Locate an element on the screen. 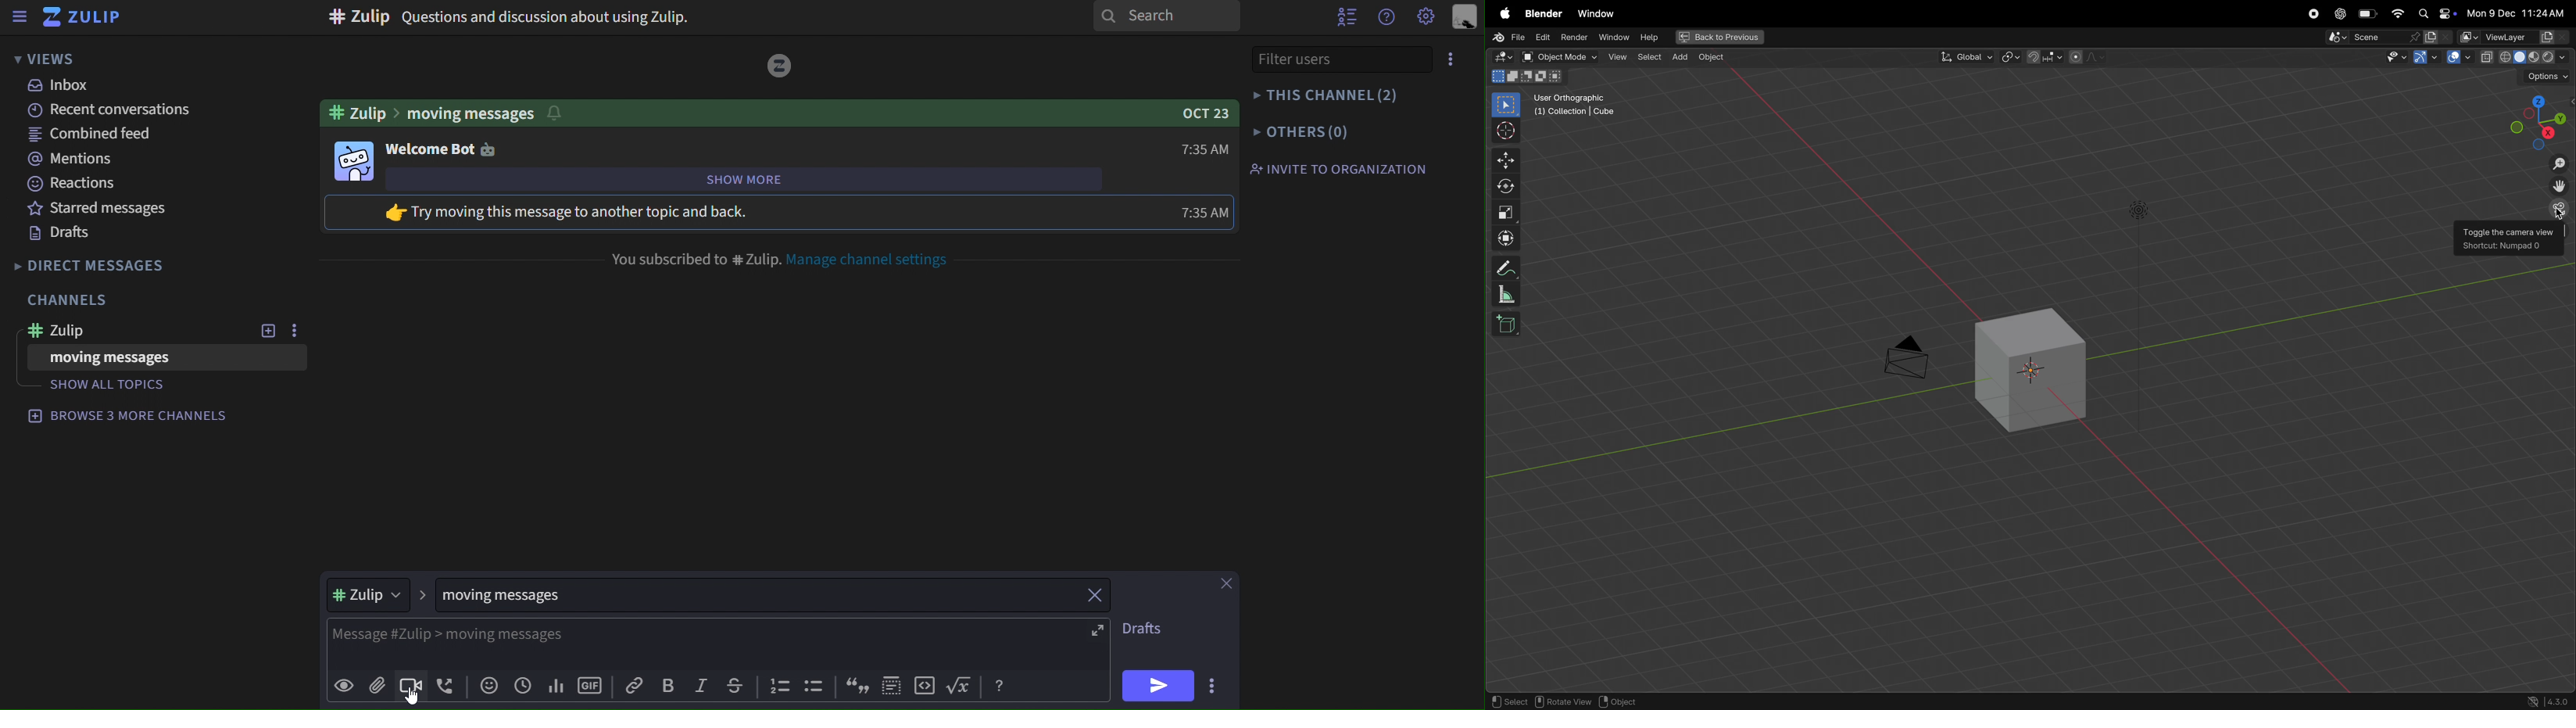 This screenshot has height=728, width=2576. #Zulip is located at coordinates (125, 330).